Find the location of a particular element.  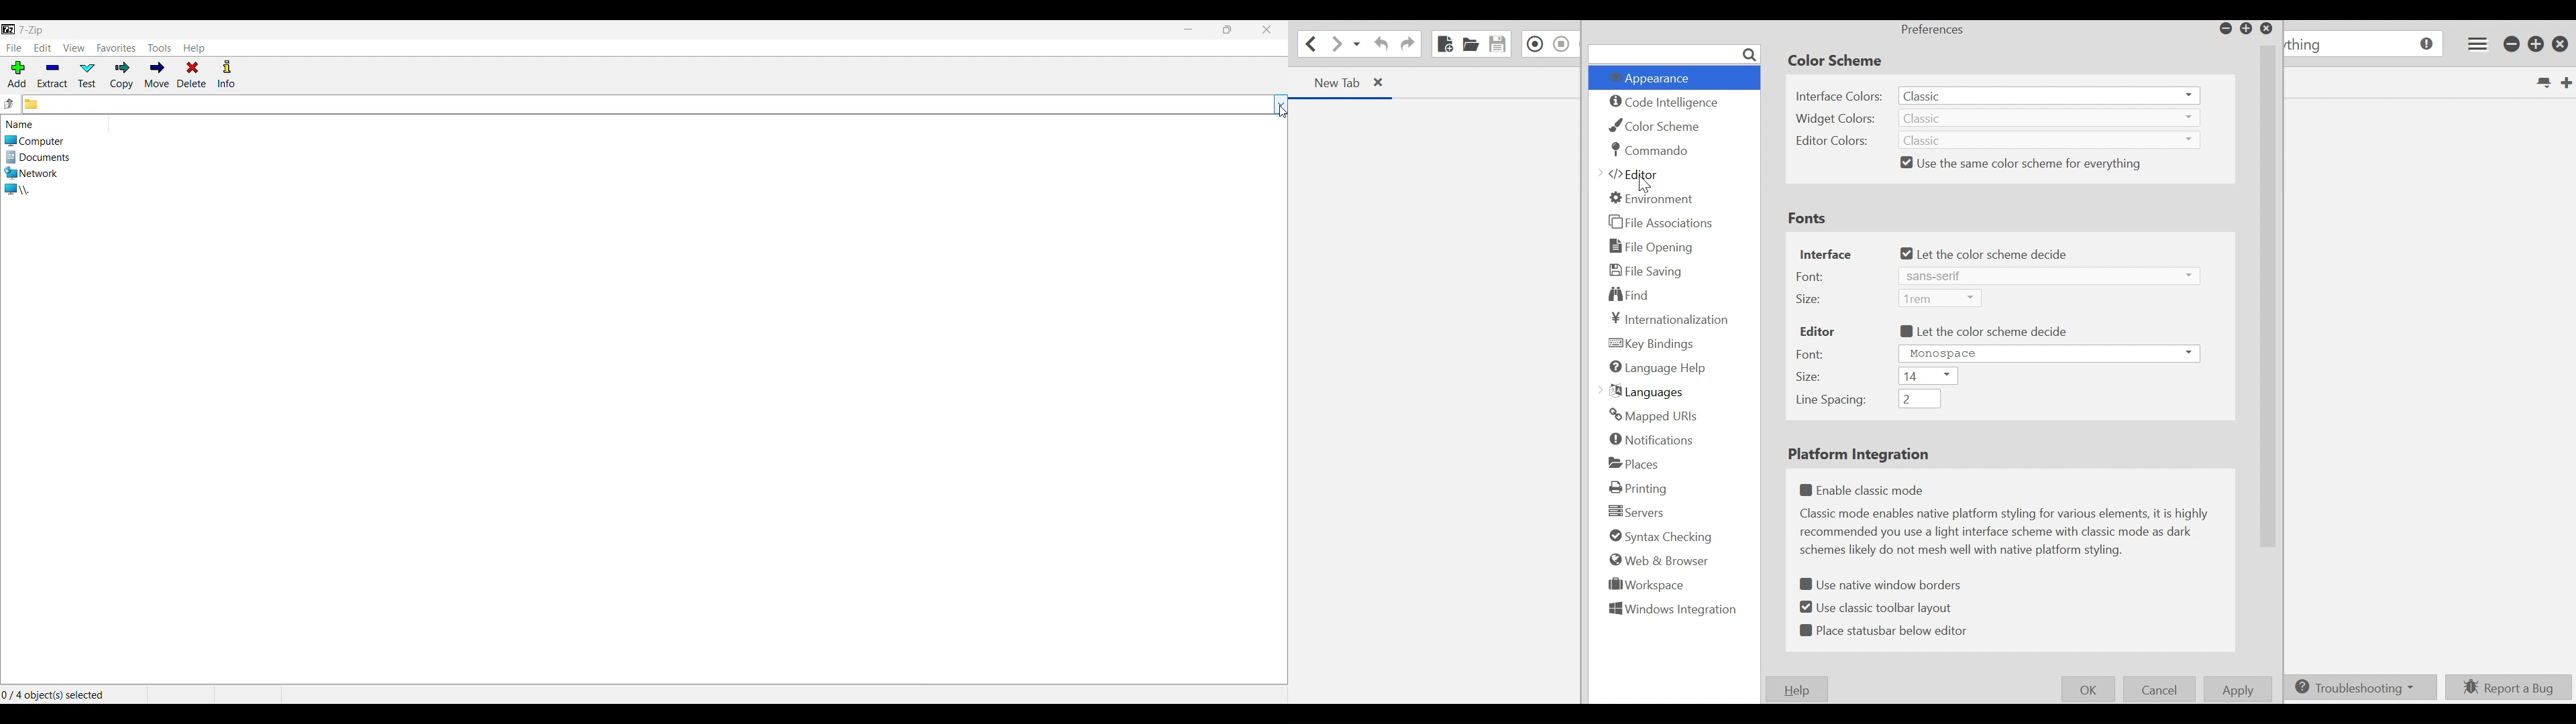

(un)select Use native window borders is located at coordinates (1878, 584).